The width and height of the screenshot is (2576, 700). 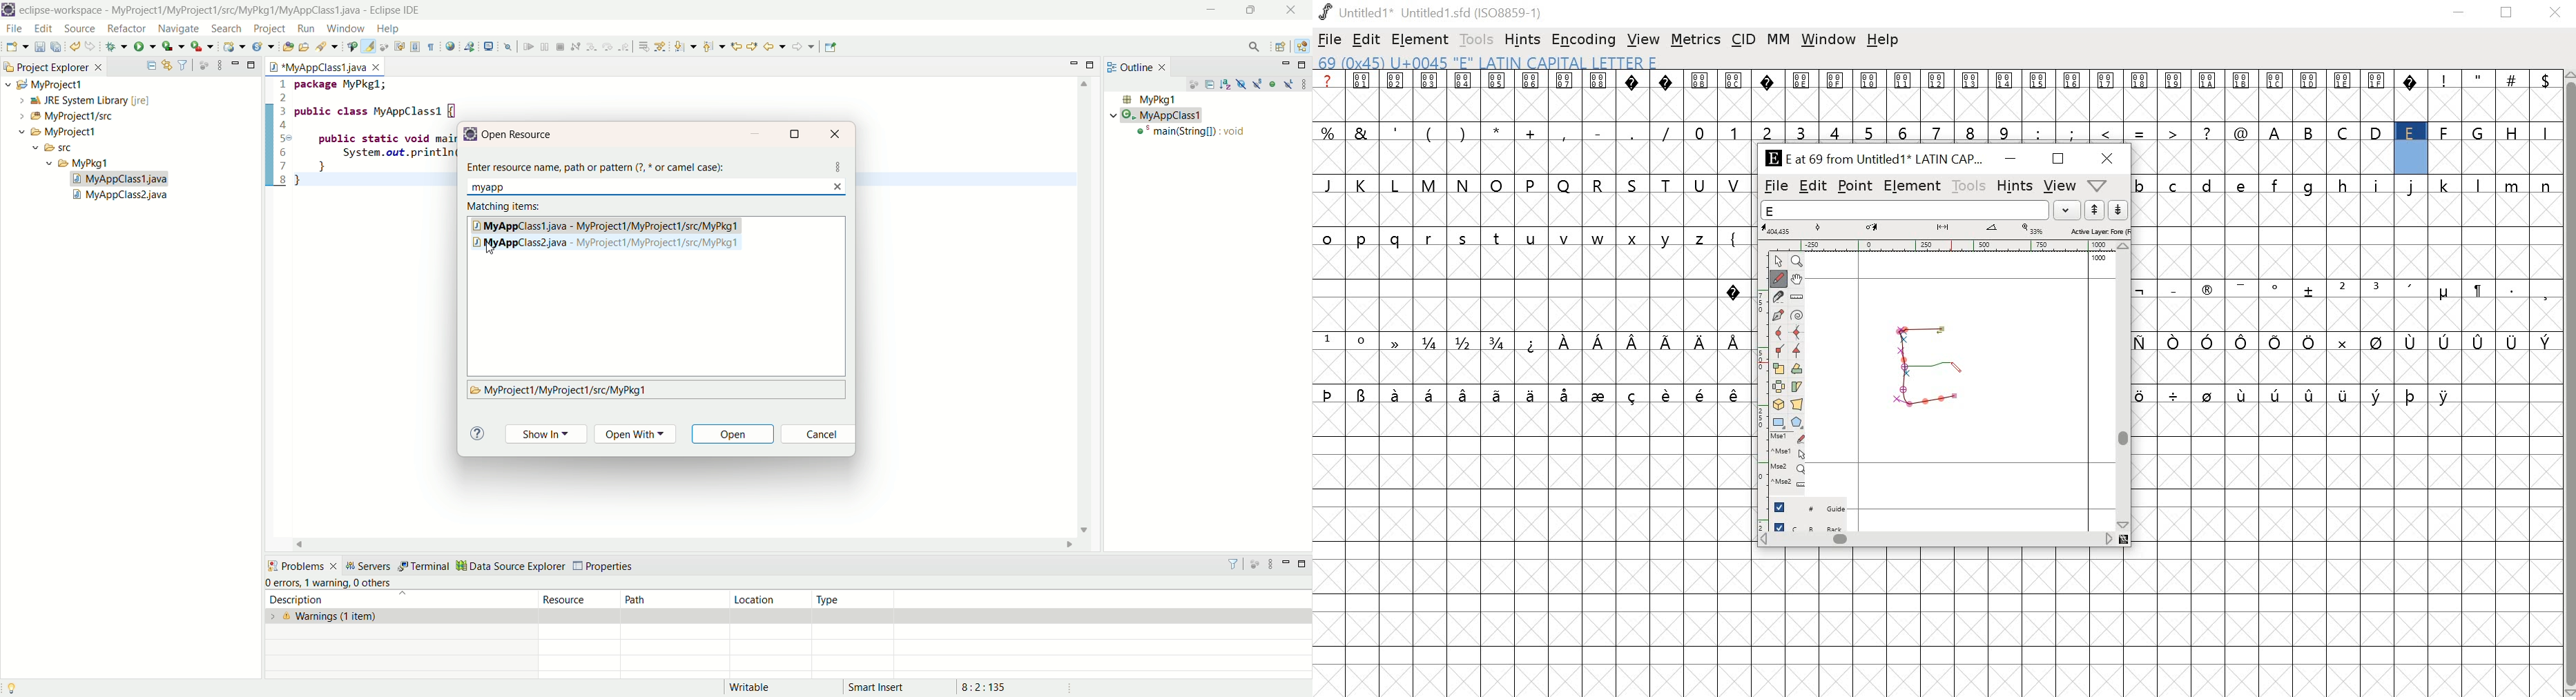 What do you see at coordinates (1491, 63) in the screenshot?
I see `69 (0x45) U+0045 "E" LATIN CAPITAL Letter E` at bounding box center [1491, 63].